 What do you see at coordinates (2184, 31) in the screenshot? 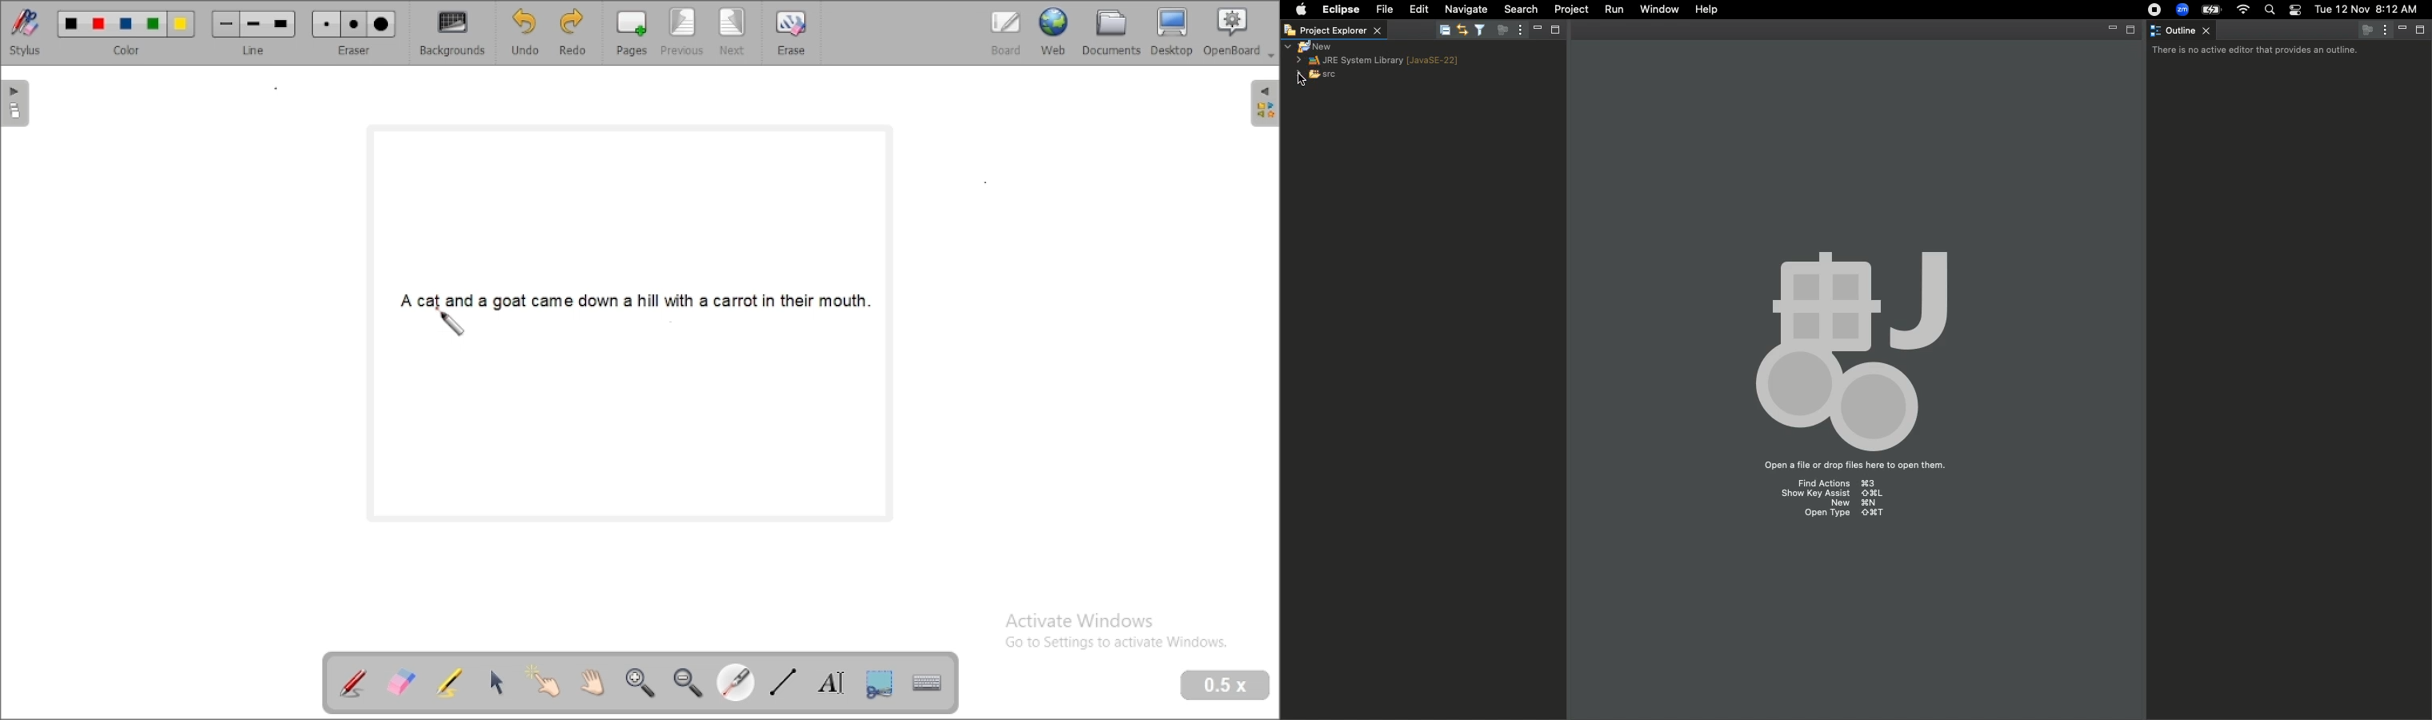
I see `Outline` at bounding box center [2184, 31].